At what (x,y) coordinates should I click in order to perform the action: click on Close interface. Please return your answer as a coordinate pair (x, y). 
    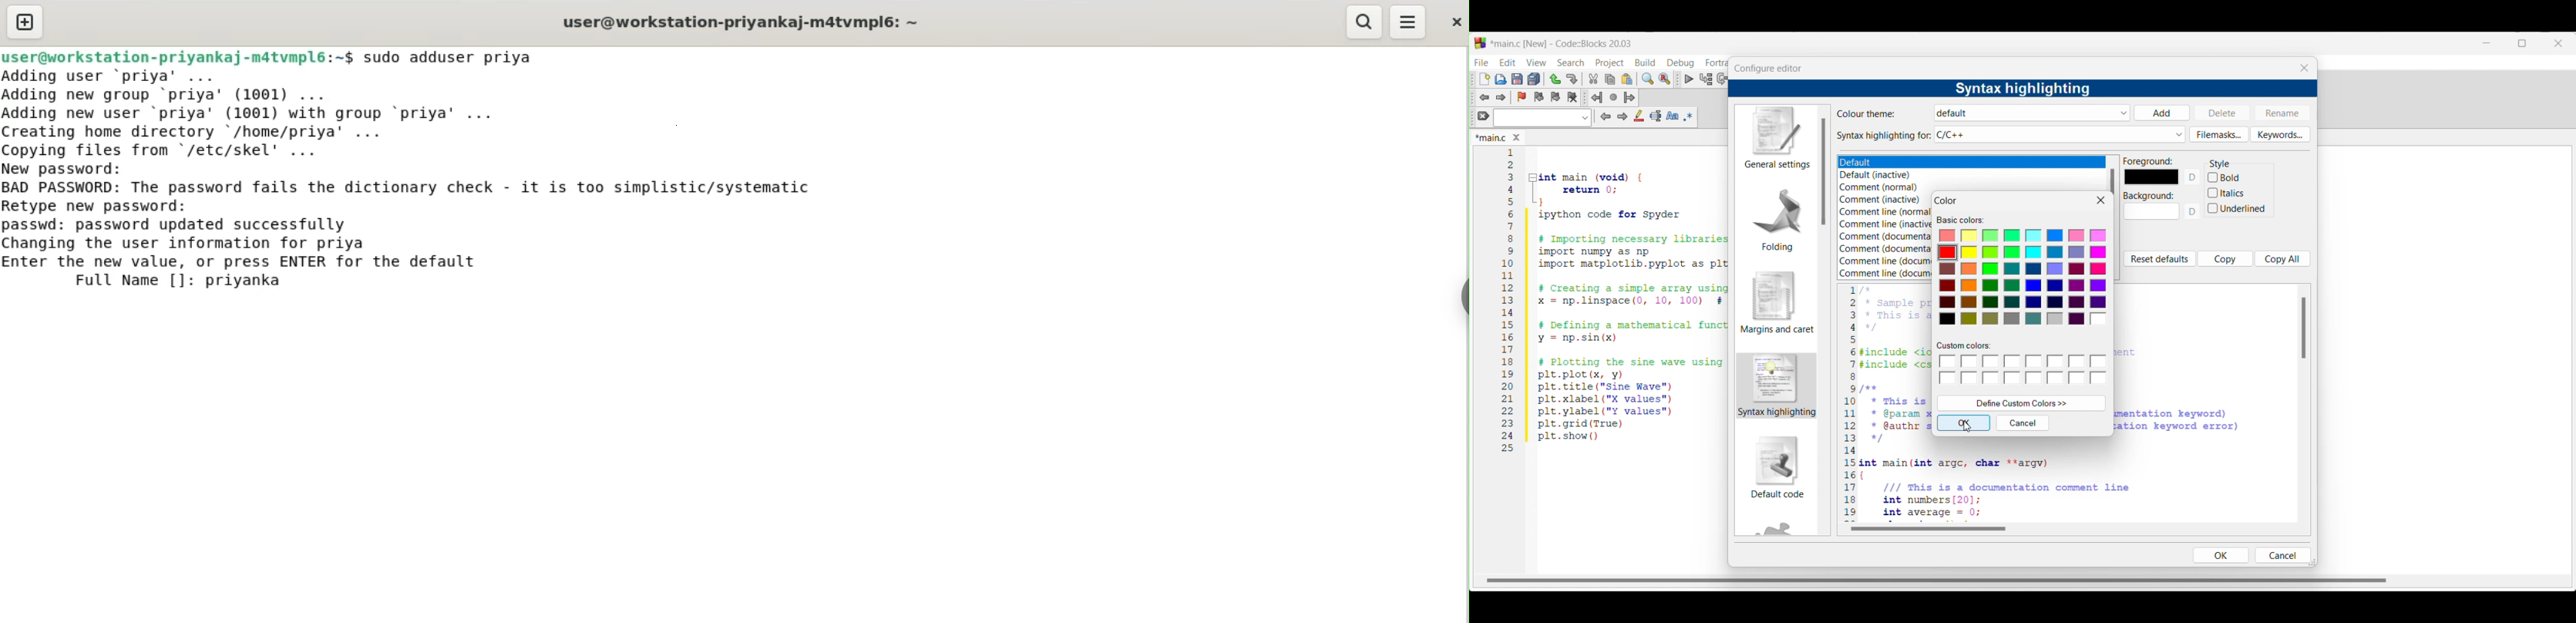
    Looking at the image, I should click on (2558, 43).